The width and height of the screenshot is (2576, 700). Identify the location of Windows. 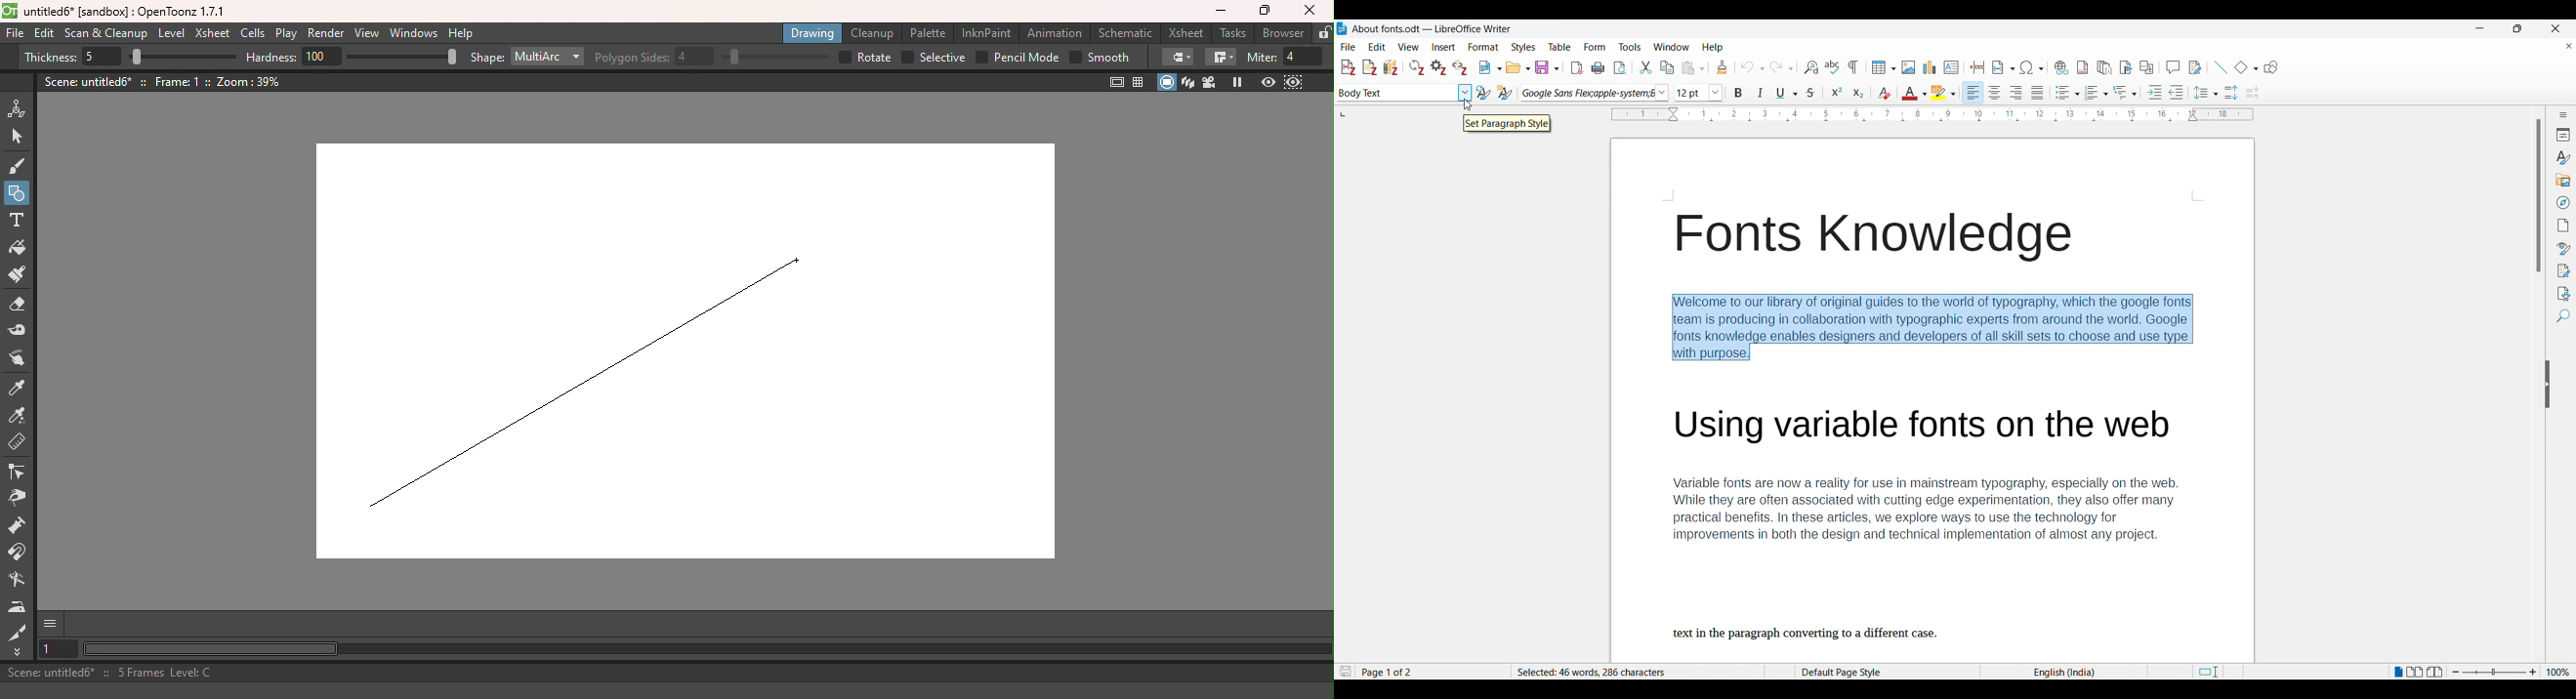
(414, 33).